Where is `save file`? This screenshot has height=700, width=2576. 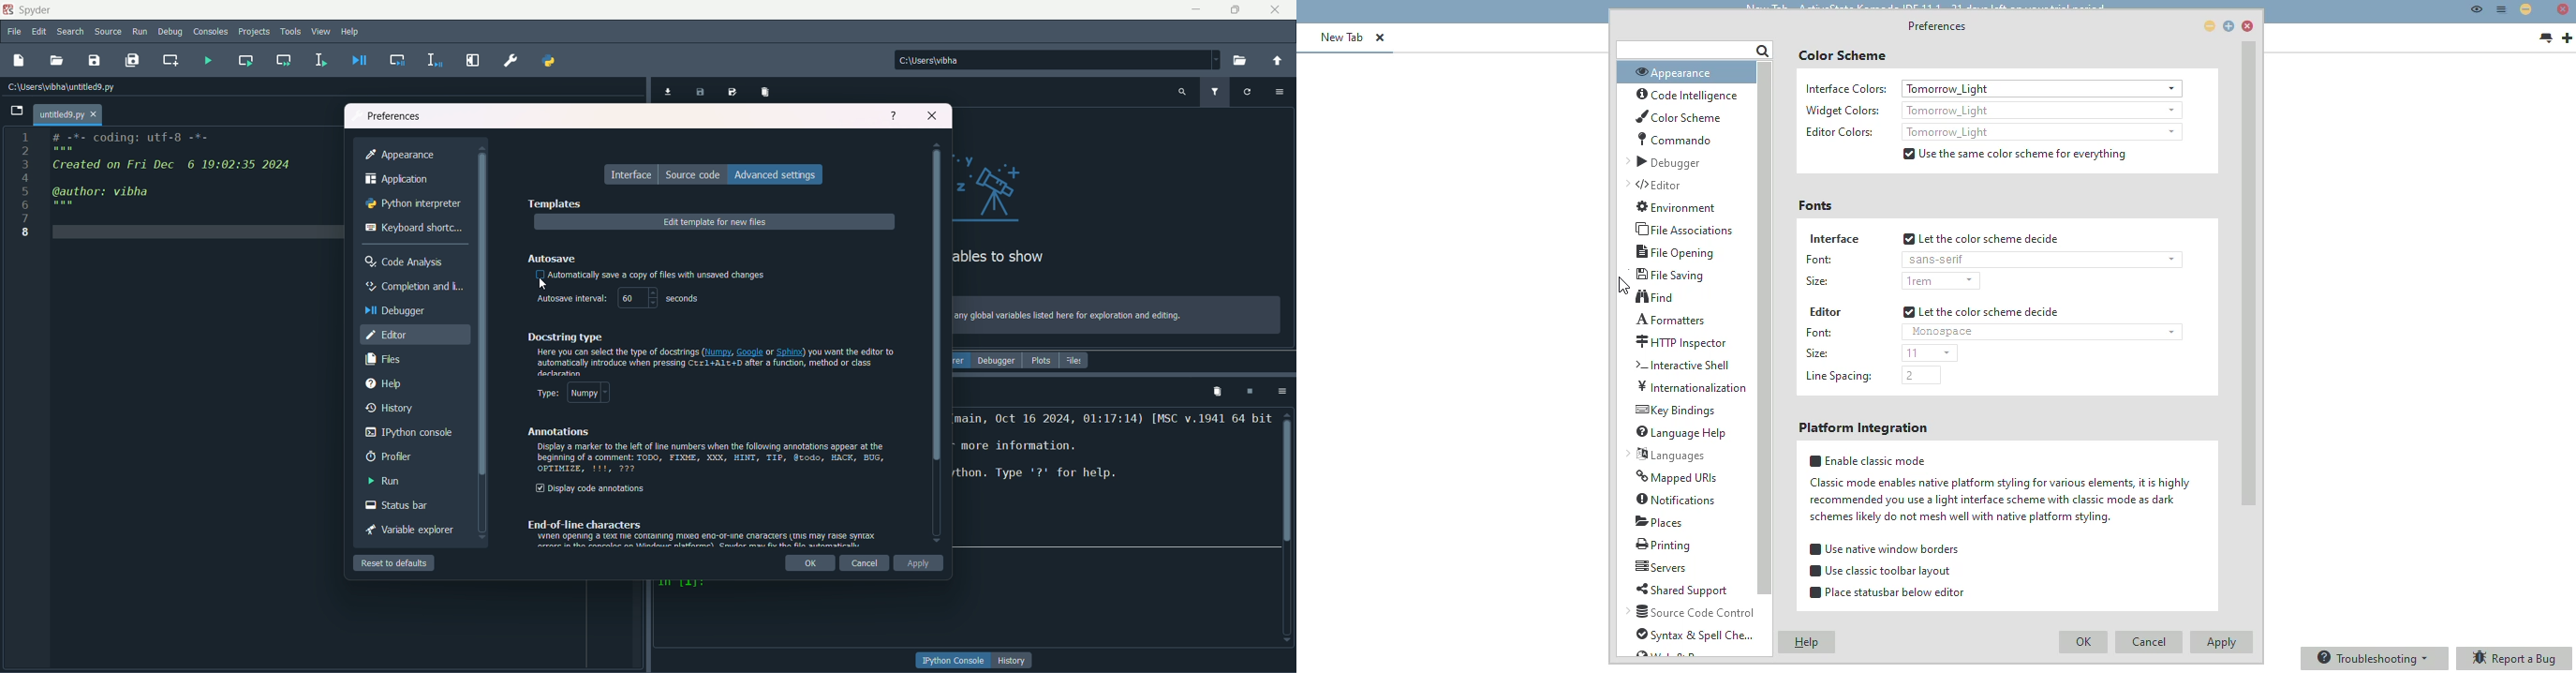 save file is located at coordinates (95, 59).